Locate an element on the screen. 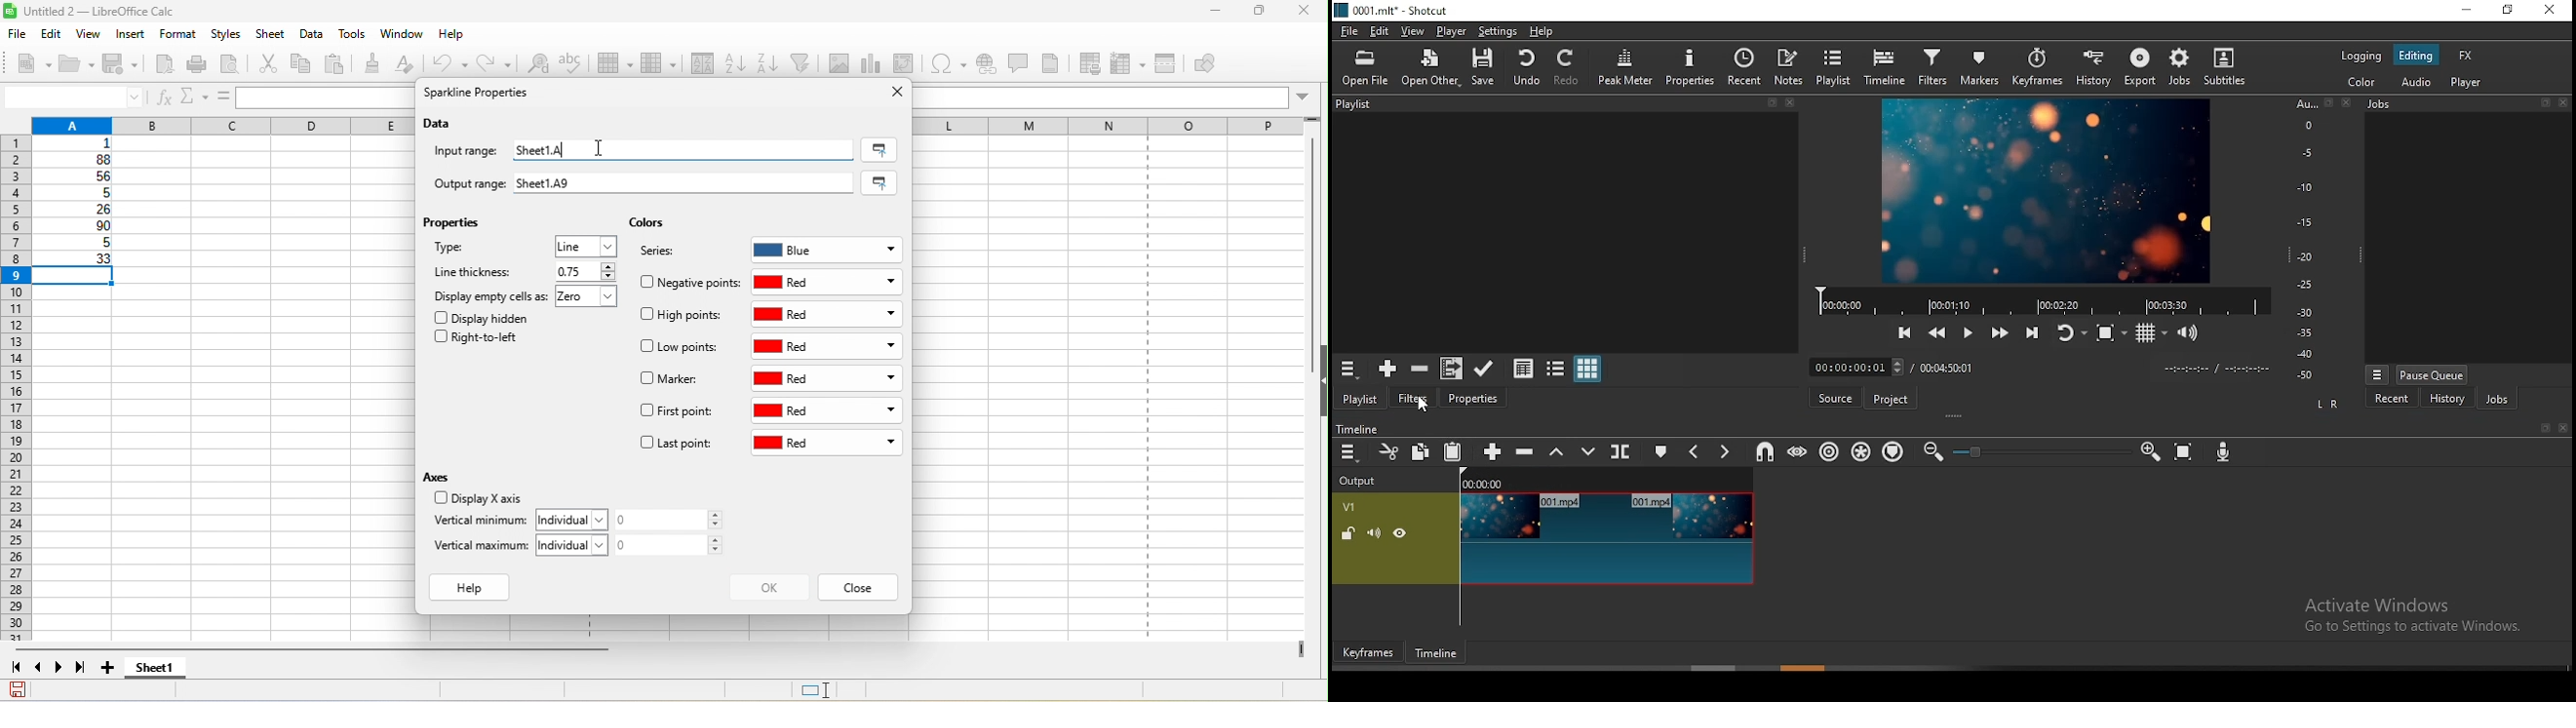  redo is located at coordinates (1567, 68).